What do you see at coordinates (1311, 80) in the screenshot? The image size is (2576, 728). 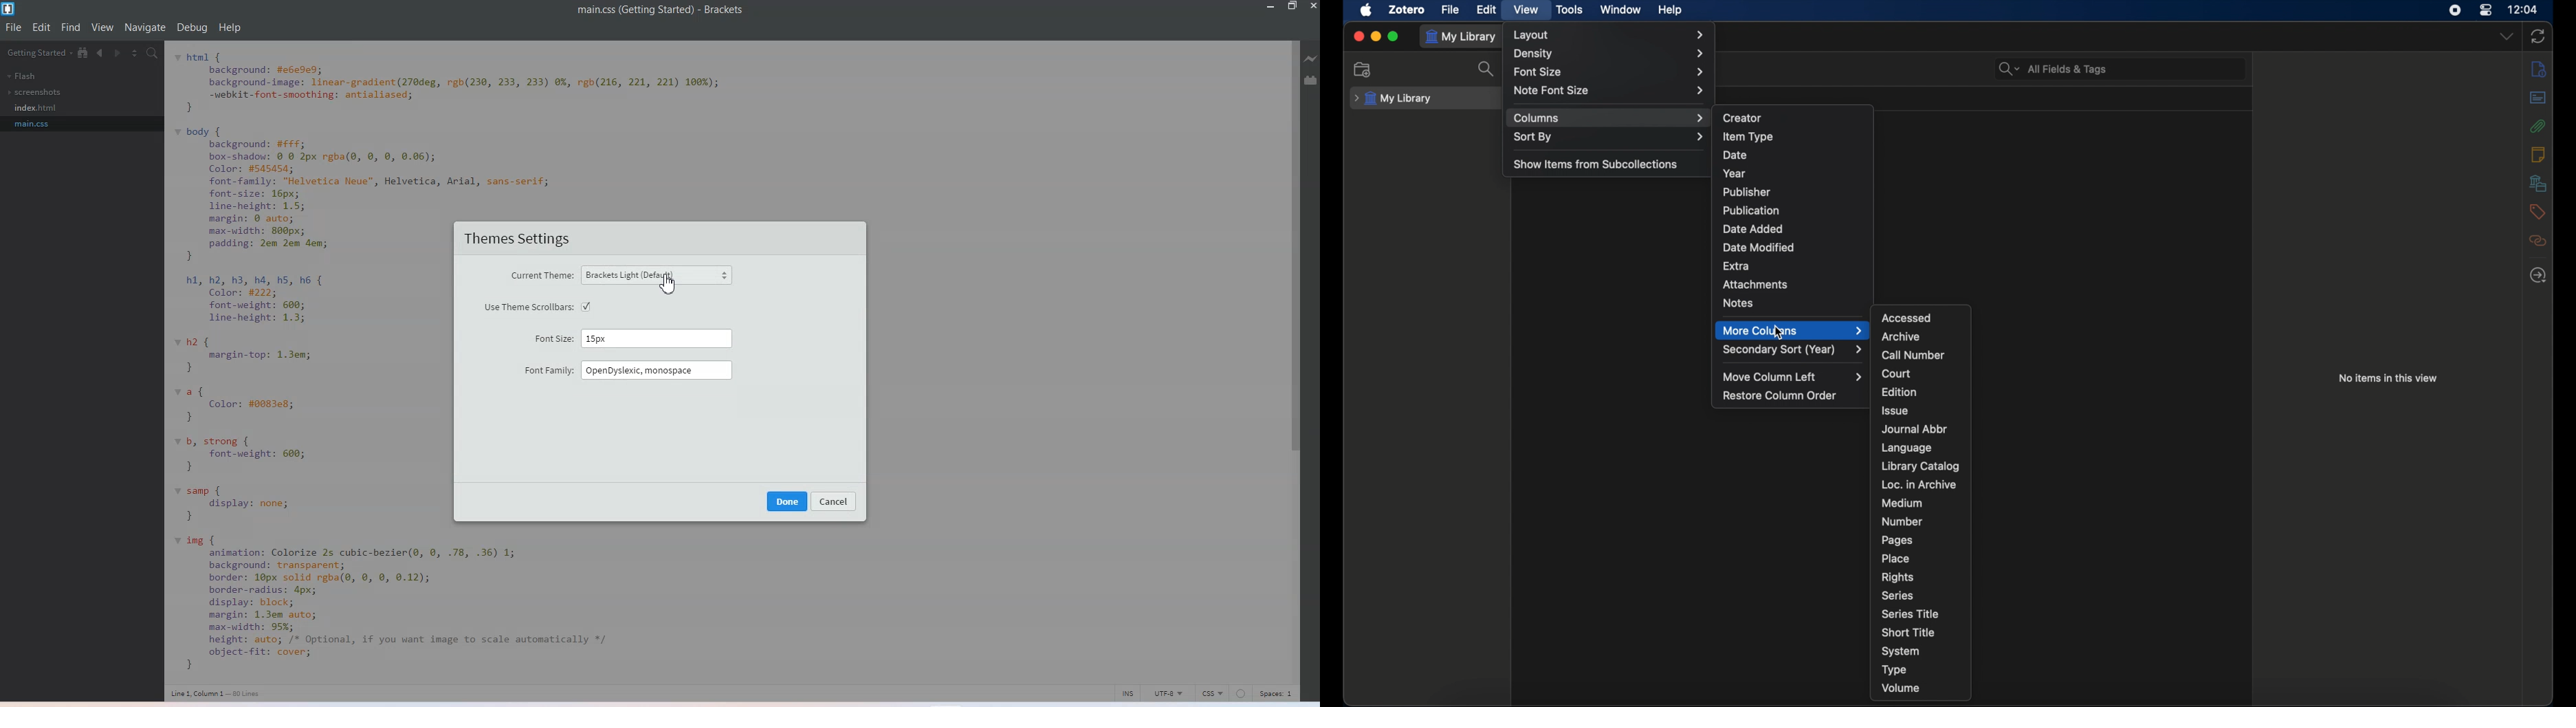 I see `Extension Manager` at bounding box center [1311, 80].